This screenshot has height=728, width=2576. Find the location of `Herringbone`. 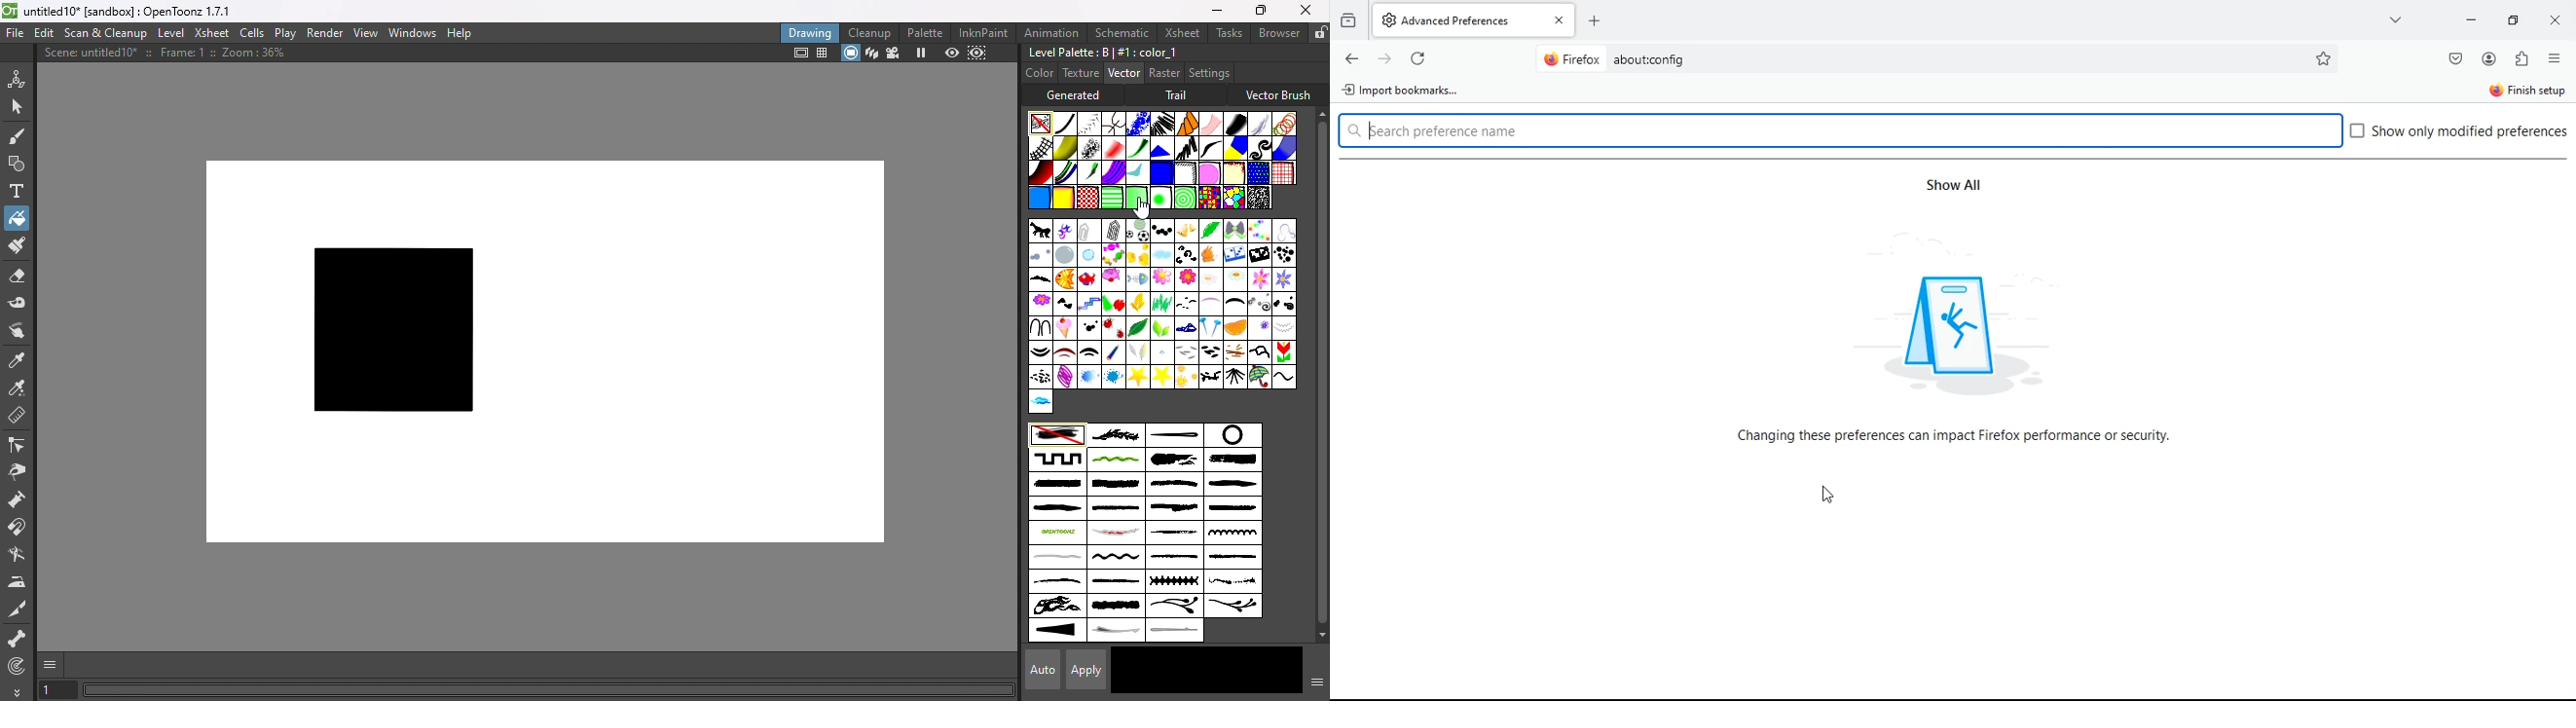

Herringbone is located at coordinates (1090, 123).